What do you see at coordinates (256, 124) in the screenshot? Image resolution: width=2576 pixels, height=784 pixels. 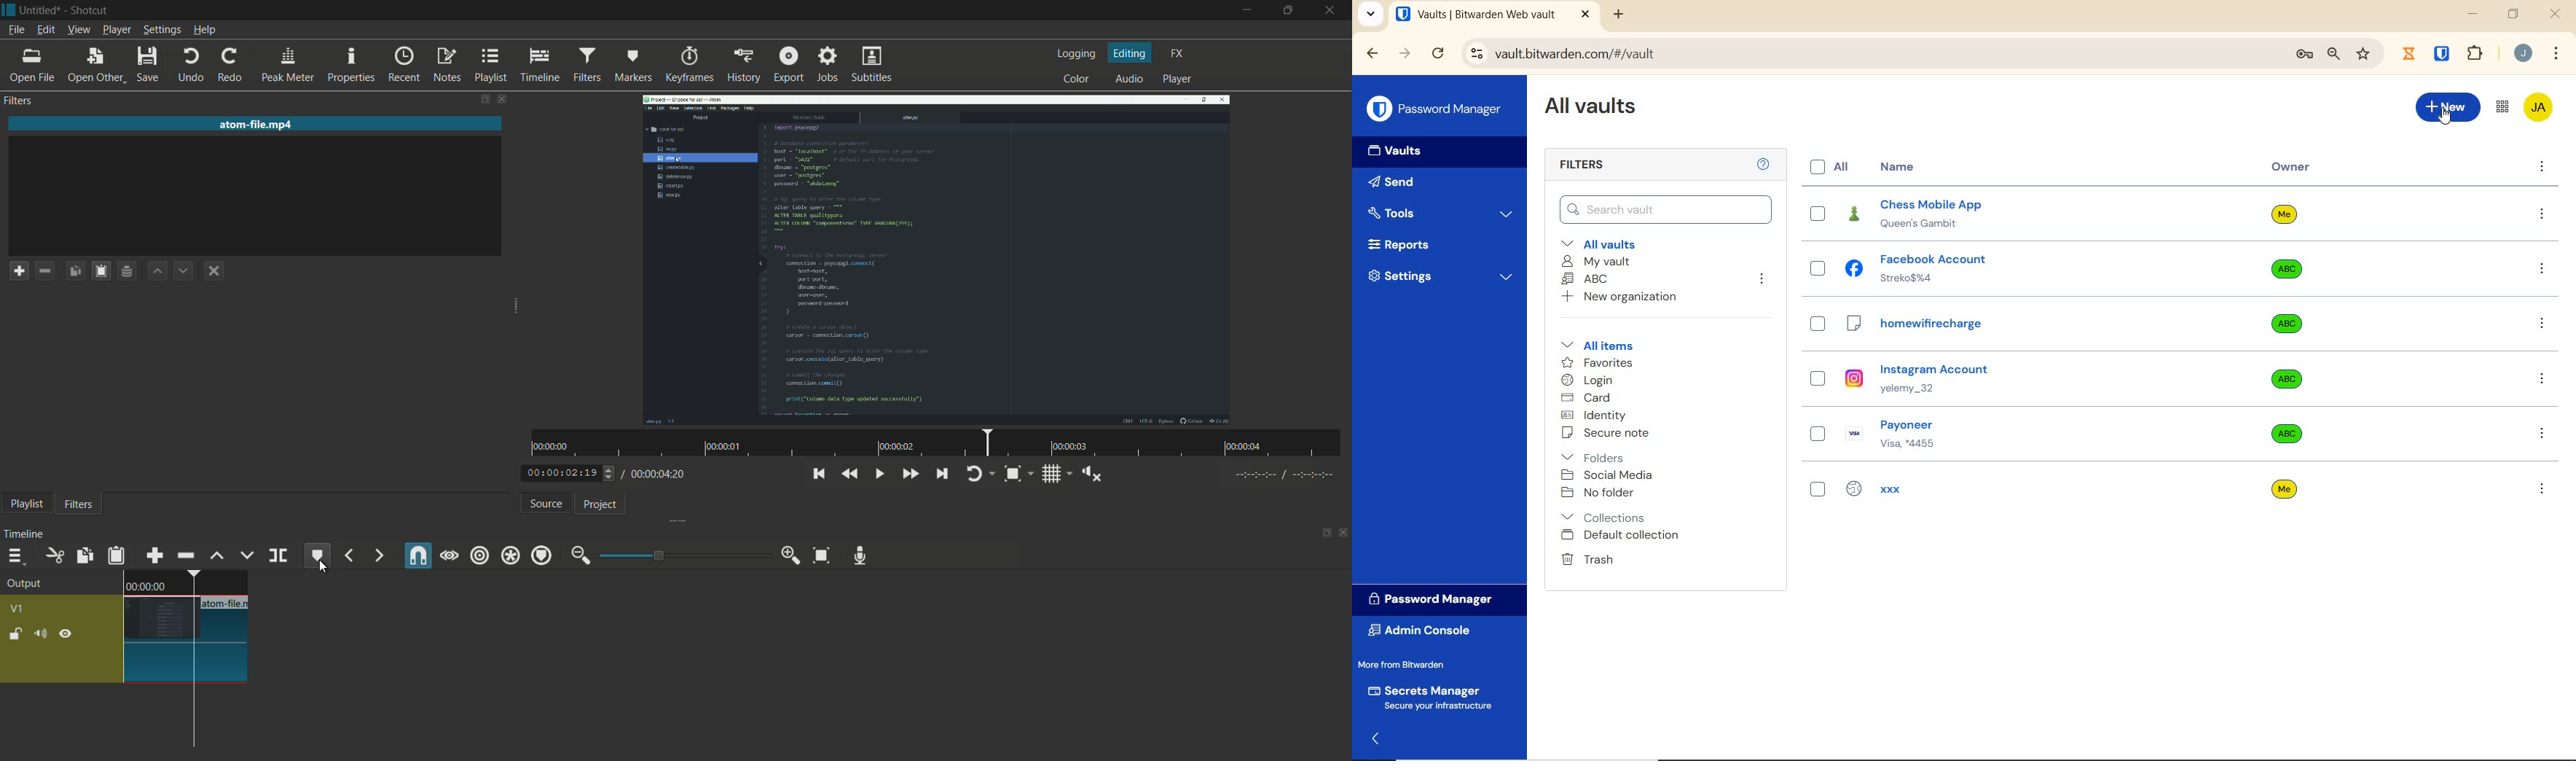 I see `imported file name` at bounding box center [256, 124].